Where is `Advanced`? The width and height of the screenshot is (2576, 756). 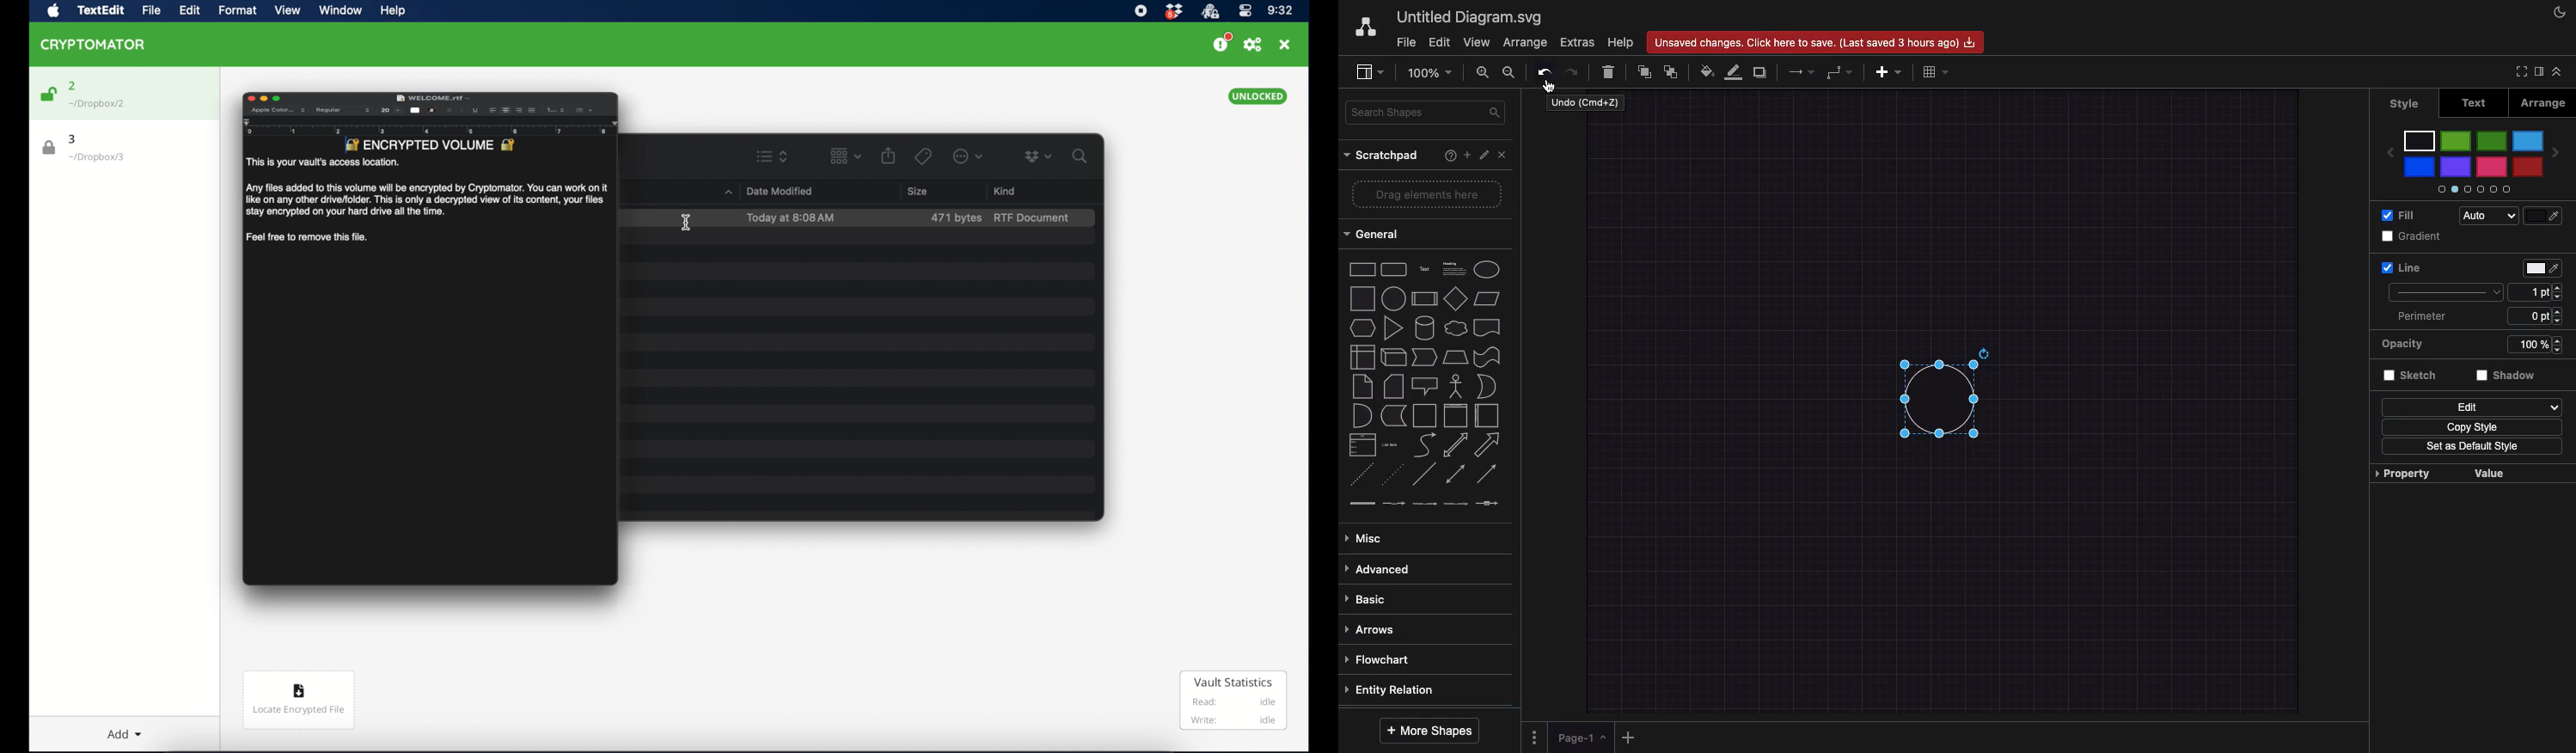 Advanced is located at coordinates (1380, 569).